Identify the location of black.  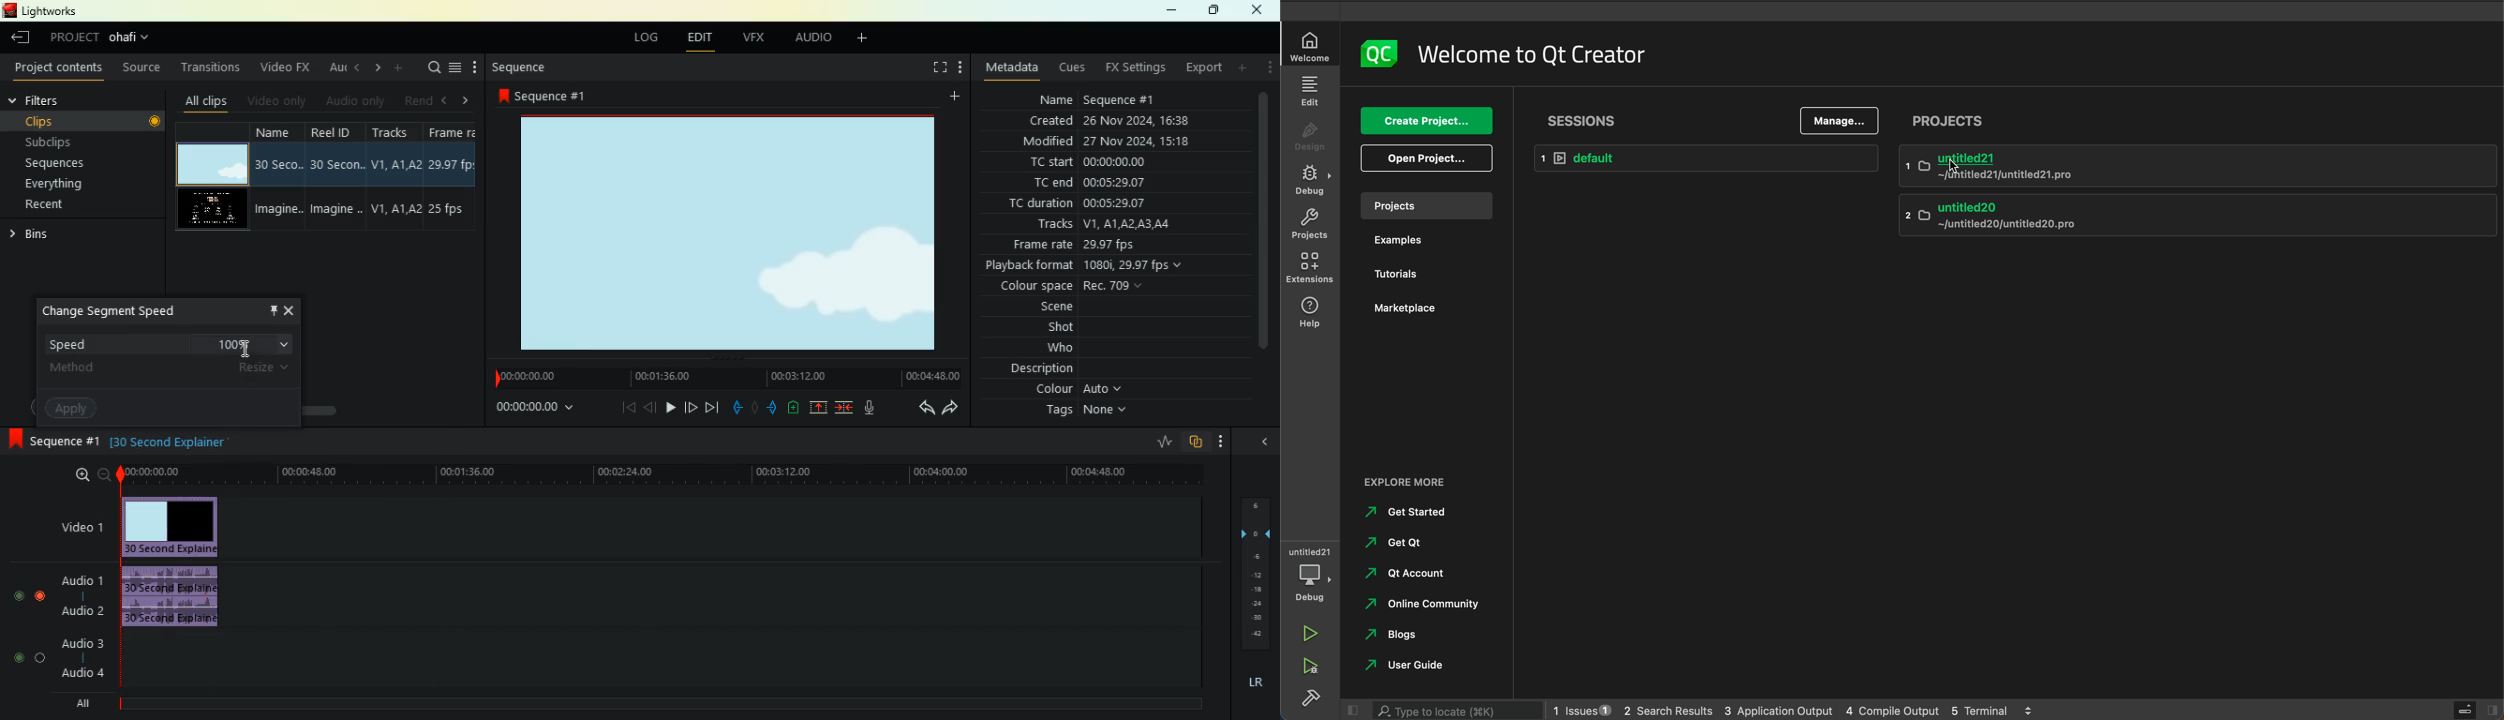
(126, 442).